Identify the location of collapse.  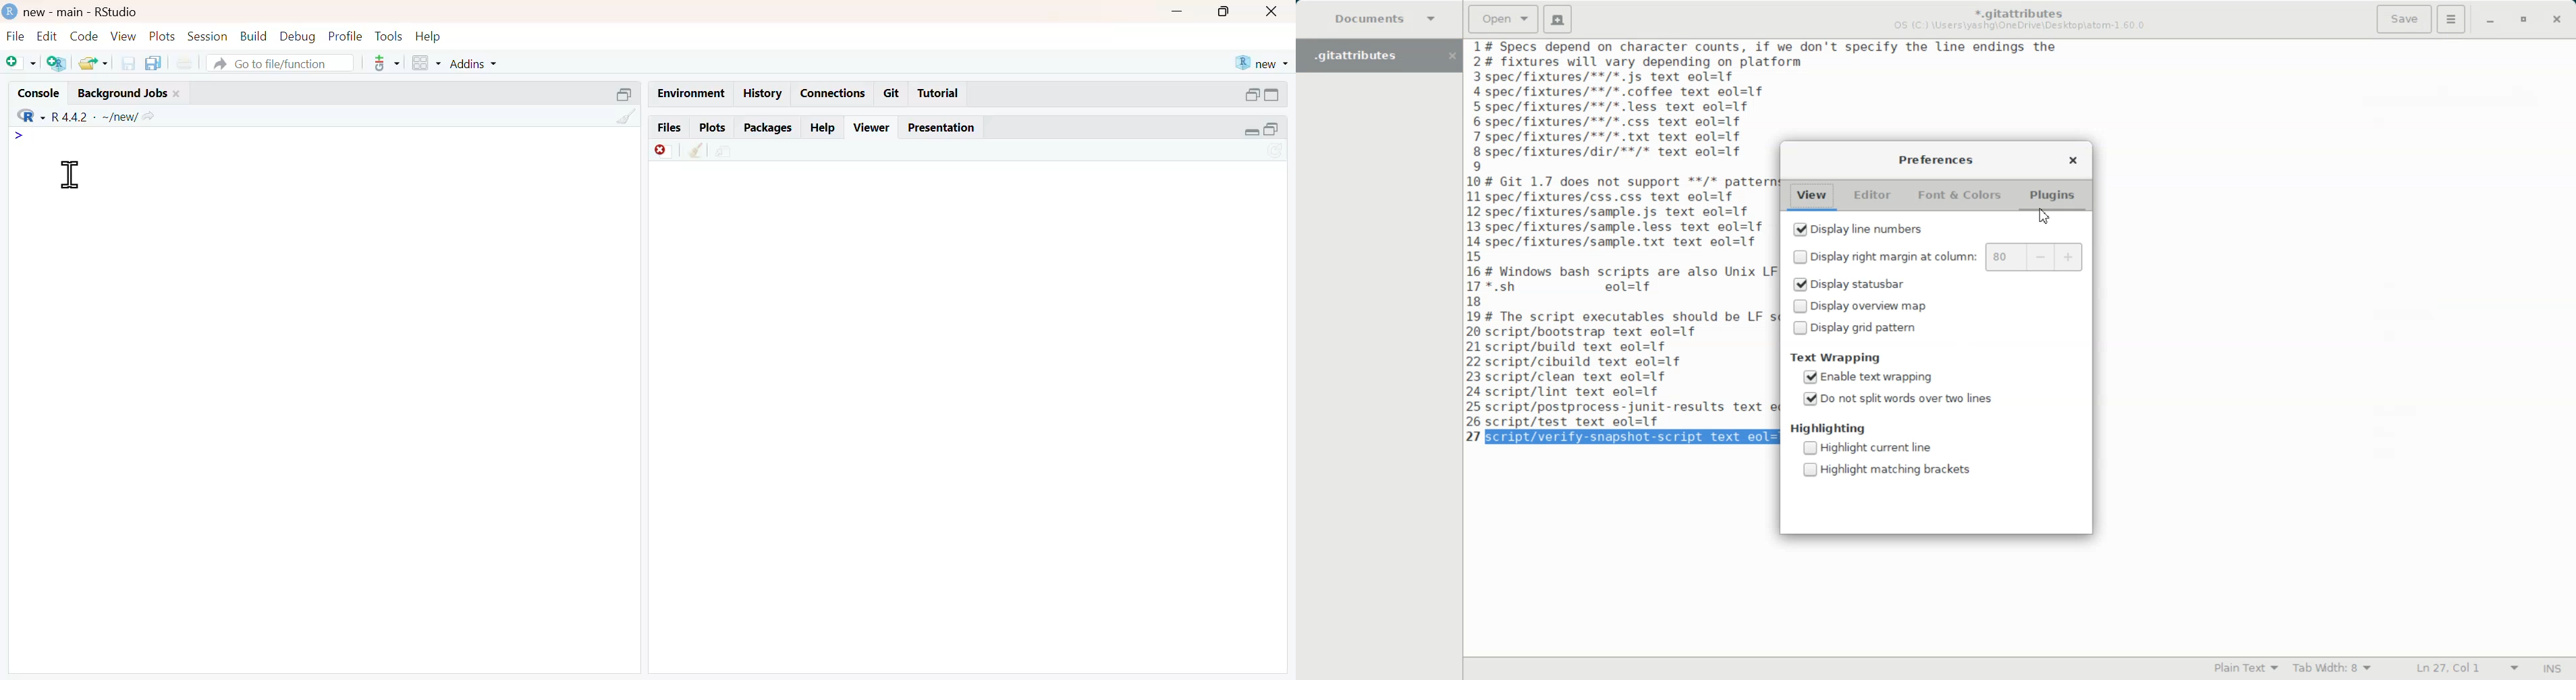
(1274, 96).